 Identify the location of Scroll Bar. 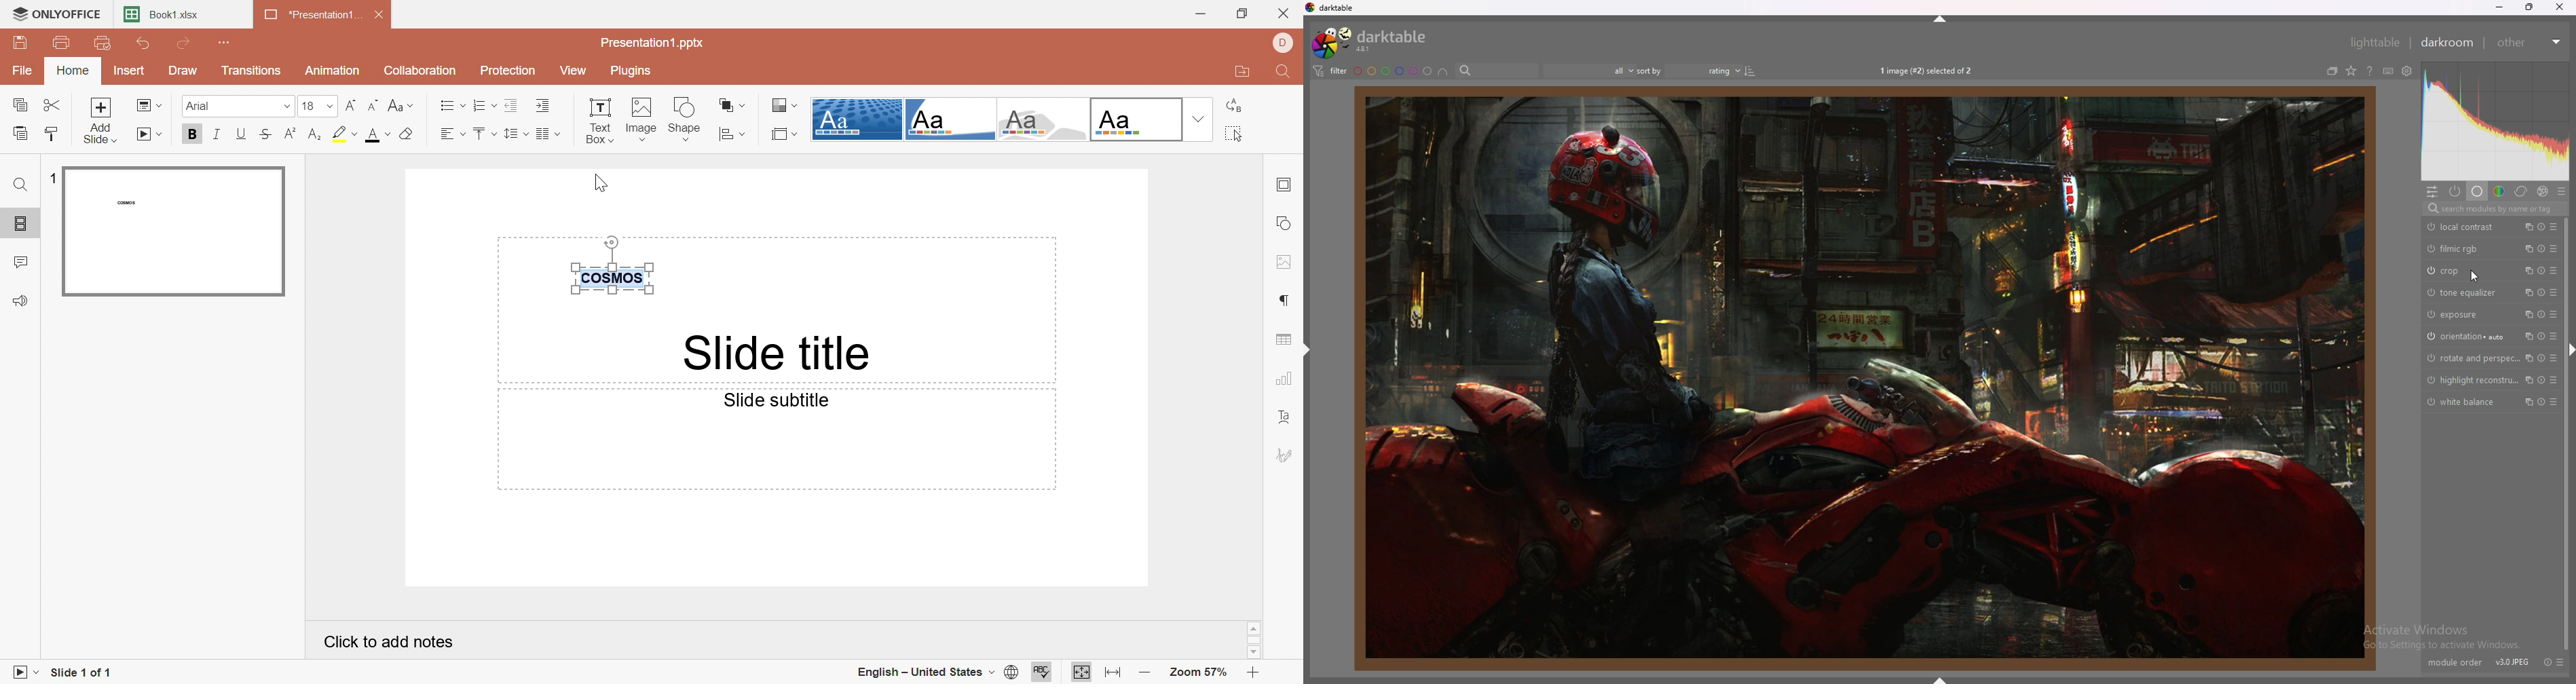
(1254, 639).